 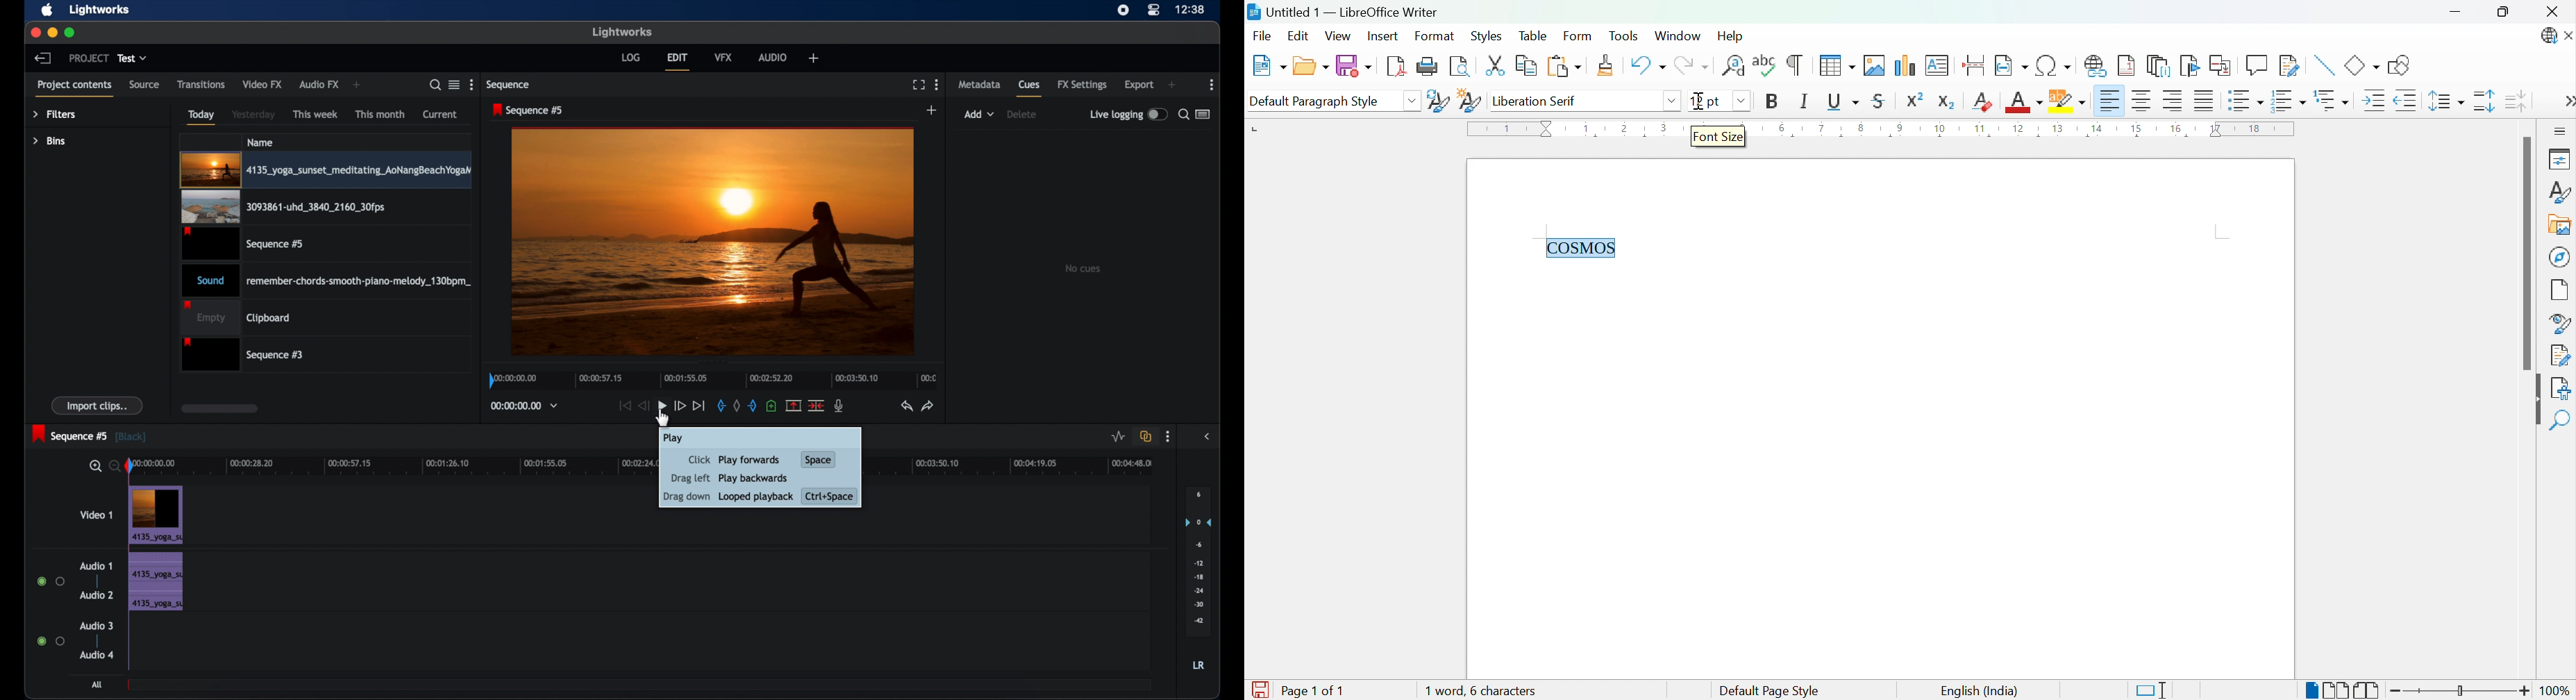 I want to click on Insert Page Break, so click(x=1973, y=62).